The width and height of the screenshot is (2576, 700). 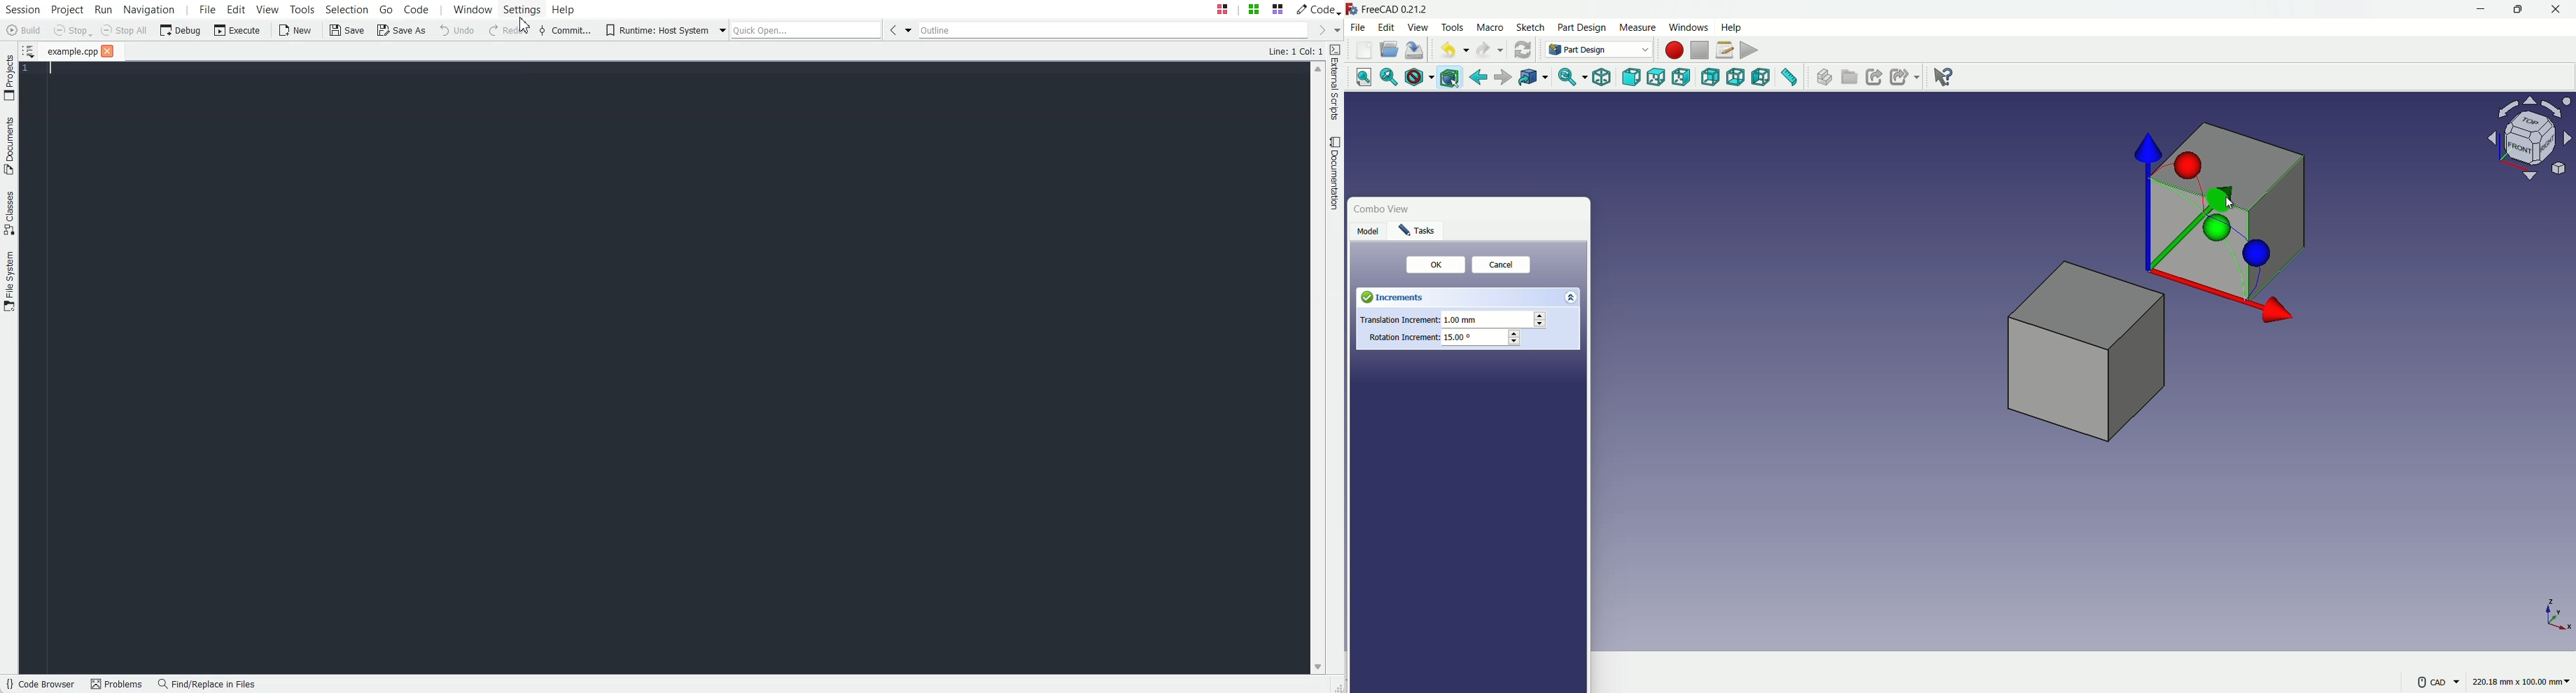 I want to click on make link, so click(x=1874, y=78).